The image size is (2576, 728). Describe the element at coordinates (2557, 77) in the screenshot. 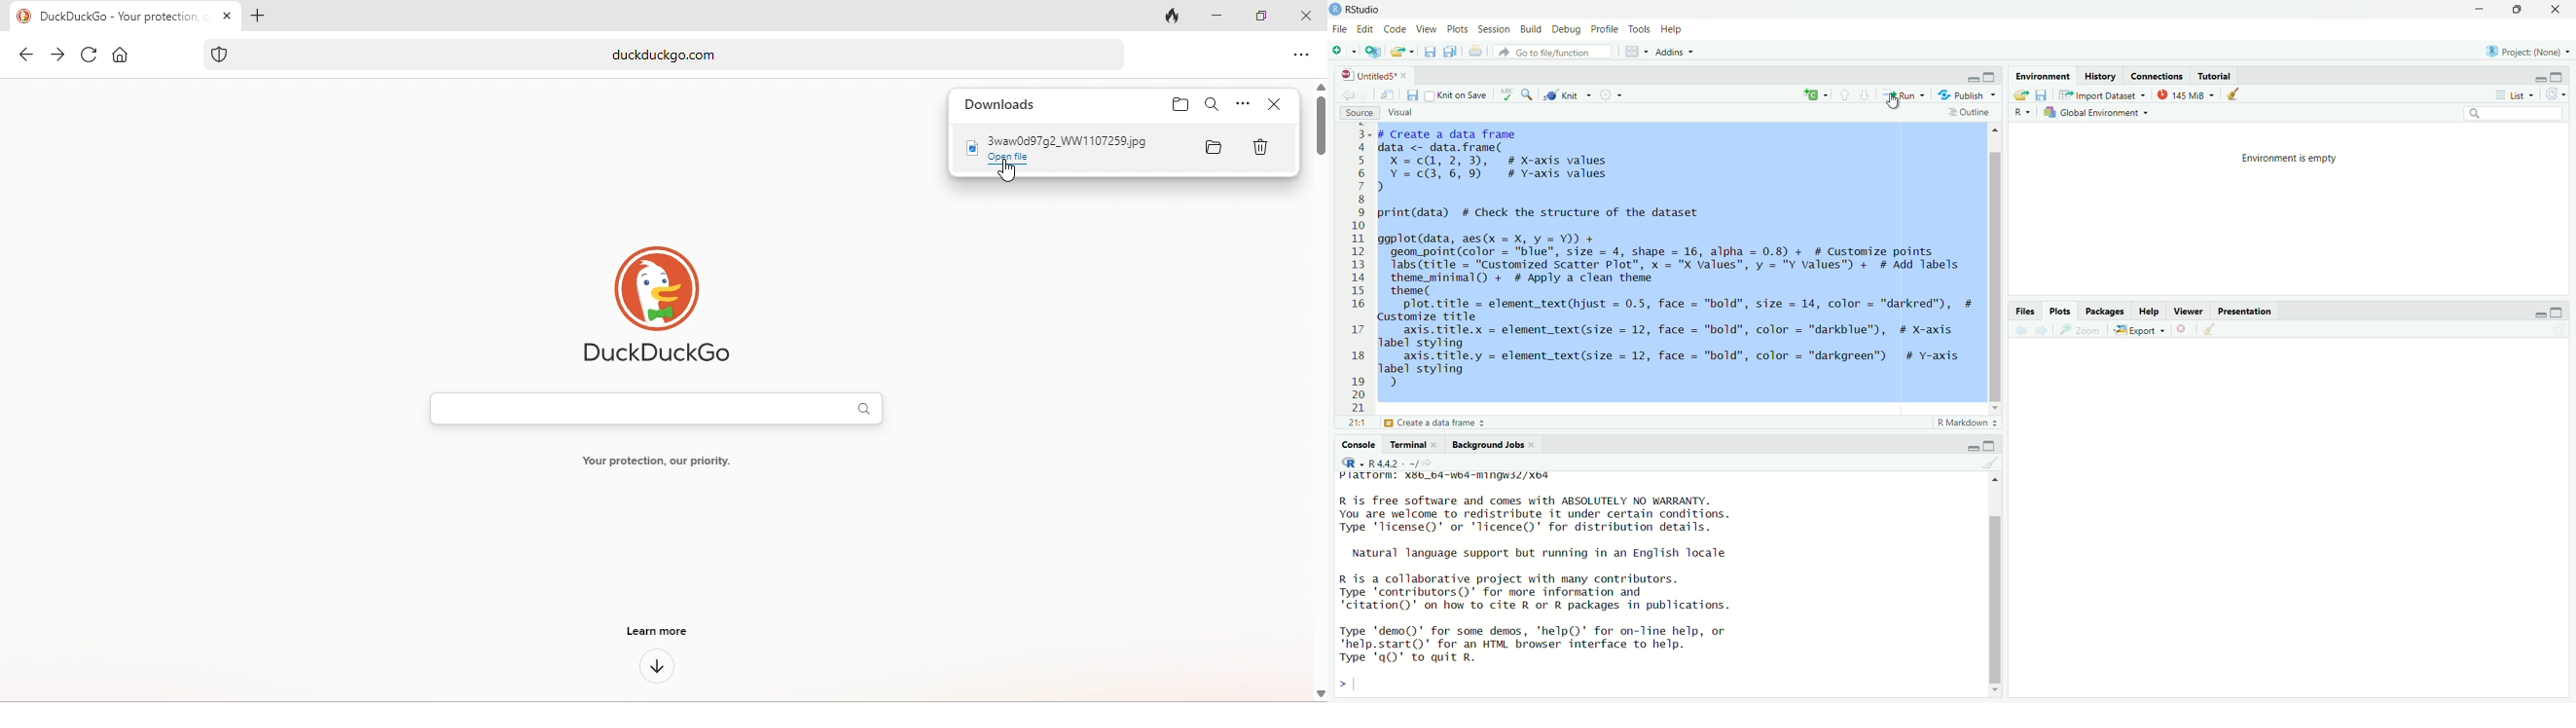

I see `Maximize` at that location.